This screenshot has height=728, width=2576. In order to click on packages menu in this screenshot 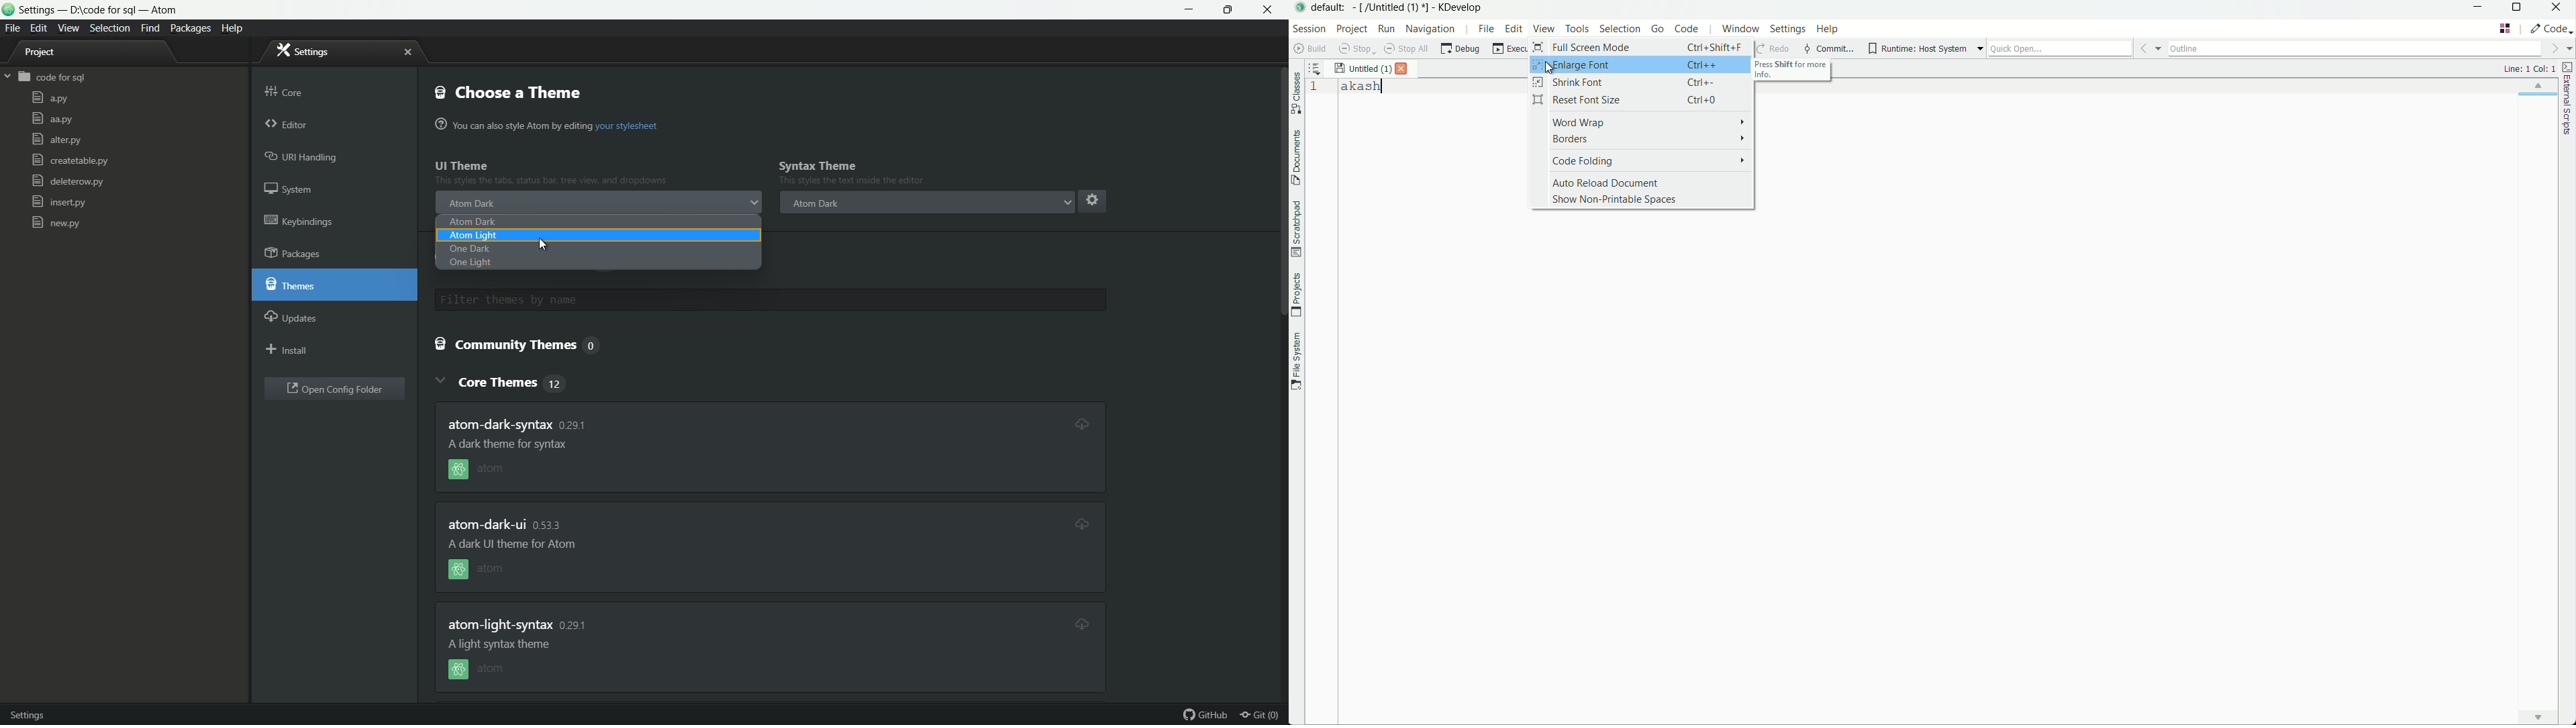, I will do `click(192, 28)`.